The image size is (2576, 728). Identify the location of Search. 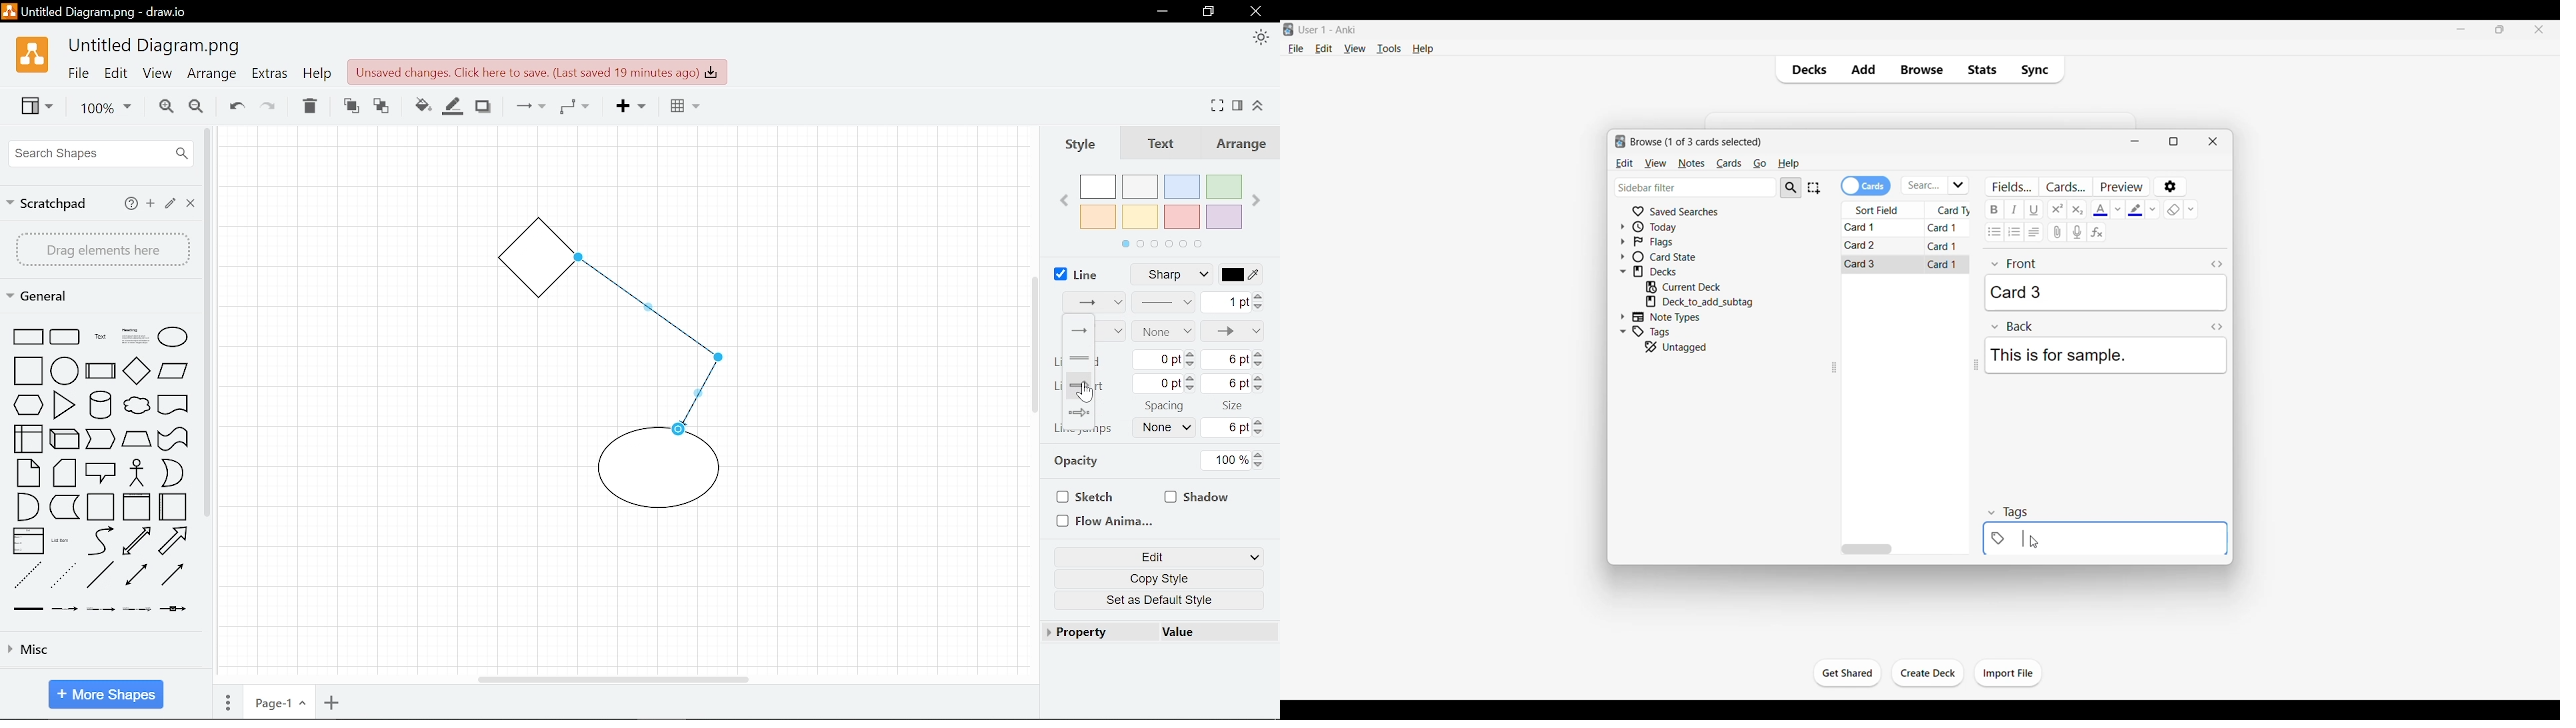
(1791, 188).